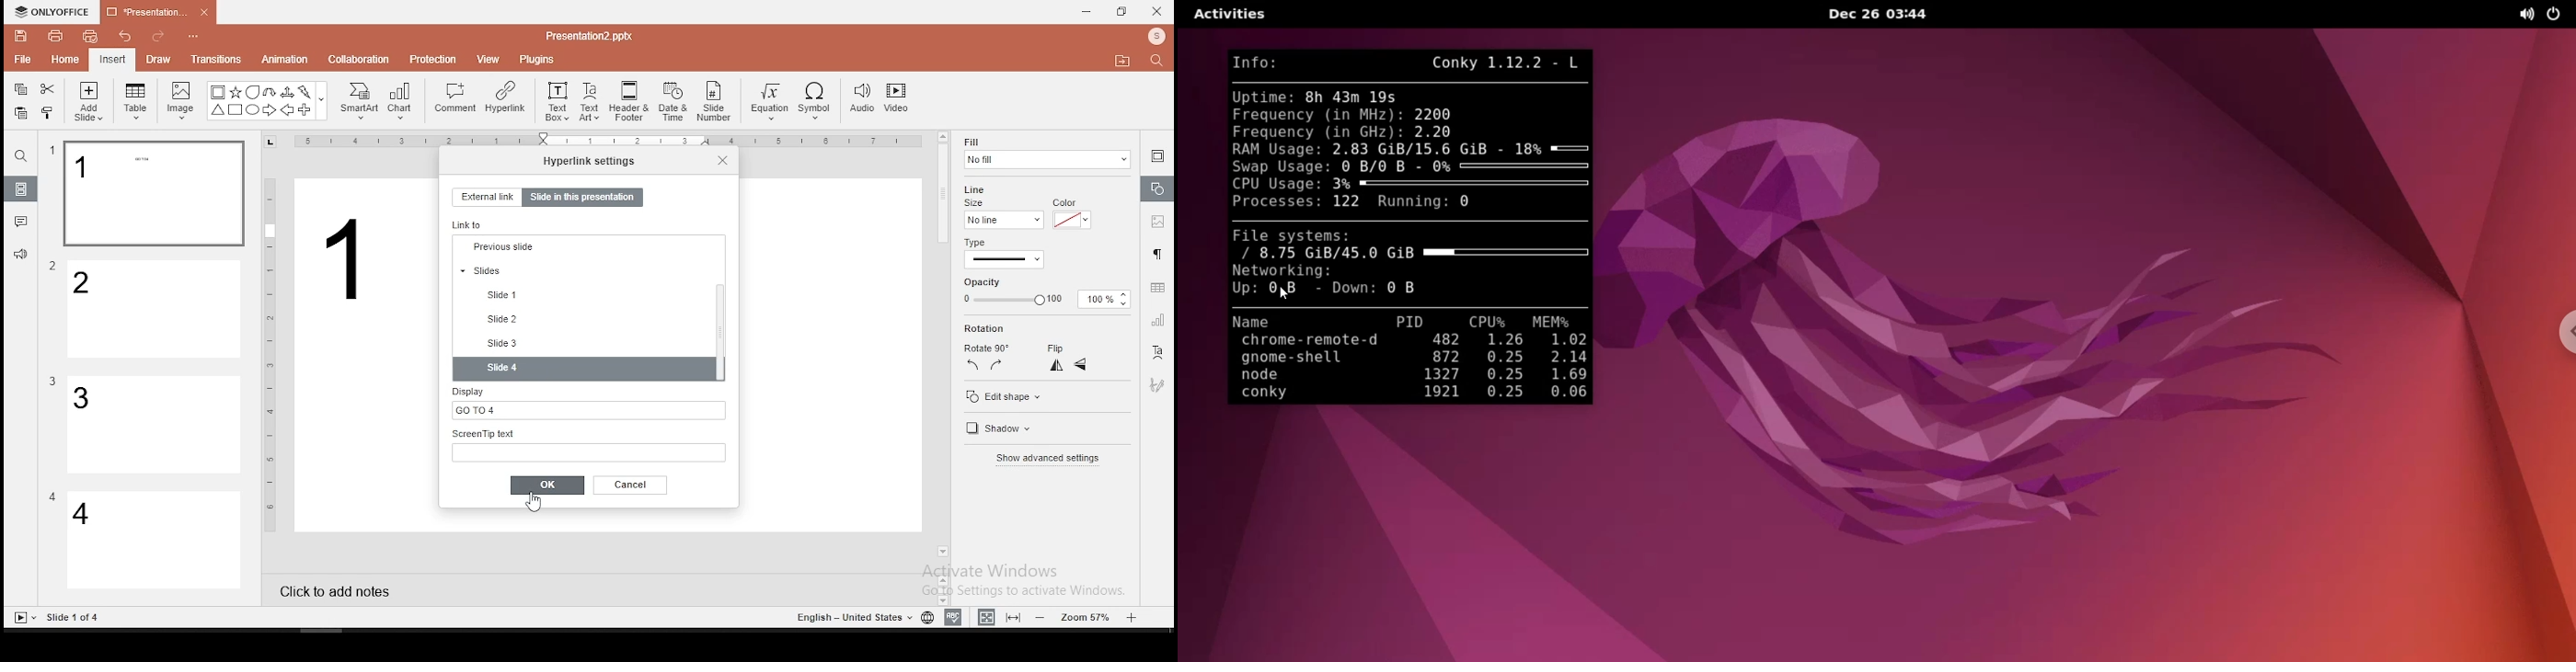 The image size is (2576, 672). Describe the element at coordinates (340, 589) in the screenshot. I see `click to add notes` at that location.